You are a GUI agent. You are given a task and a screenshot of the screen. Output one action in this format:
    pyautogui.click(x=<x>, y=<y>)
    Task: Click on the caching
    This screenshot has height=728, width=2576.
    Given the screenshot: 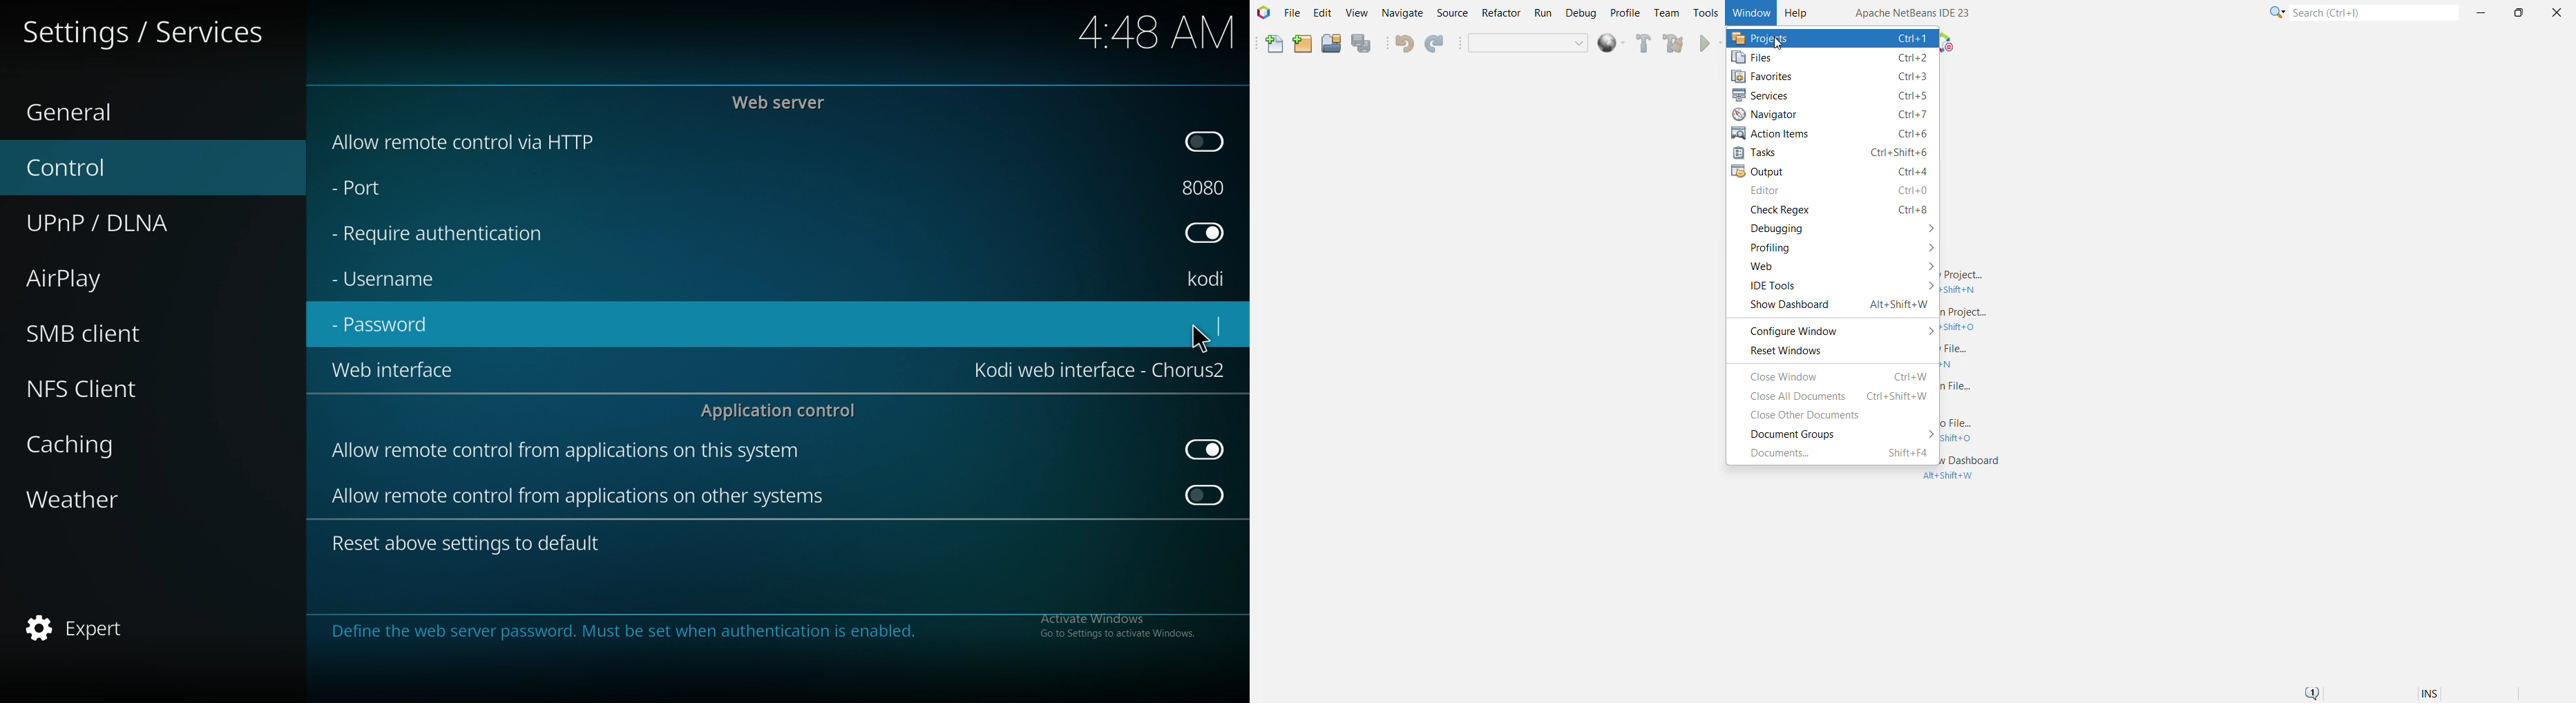 What is the action you would take?
    pyautogui.click(x=104, y=445)
    